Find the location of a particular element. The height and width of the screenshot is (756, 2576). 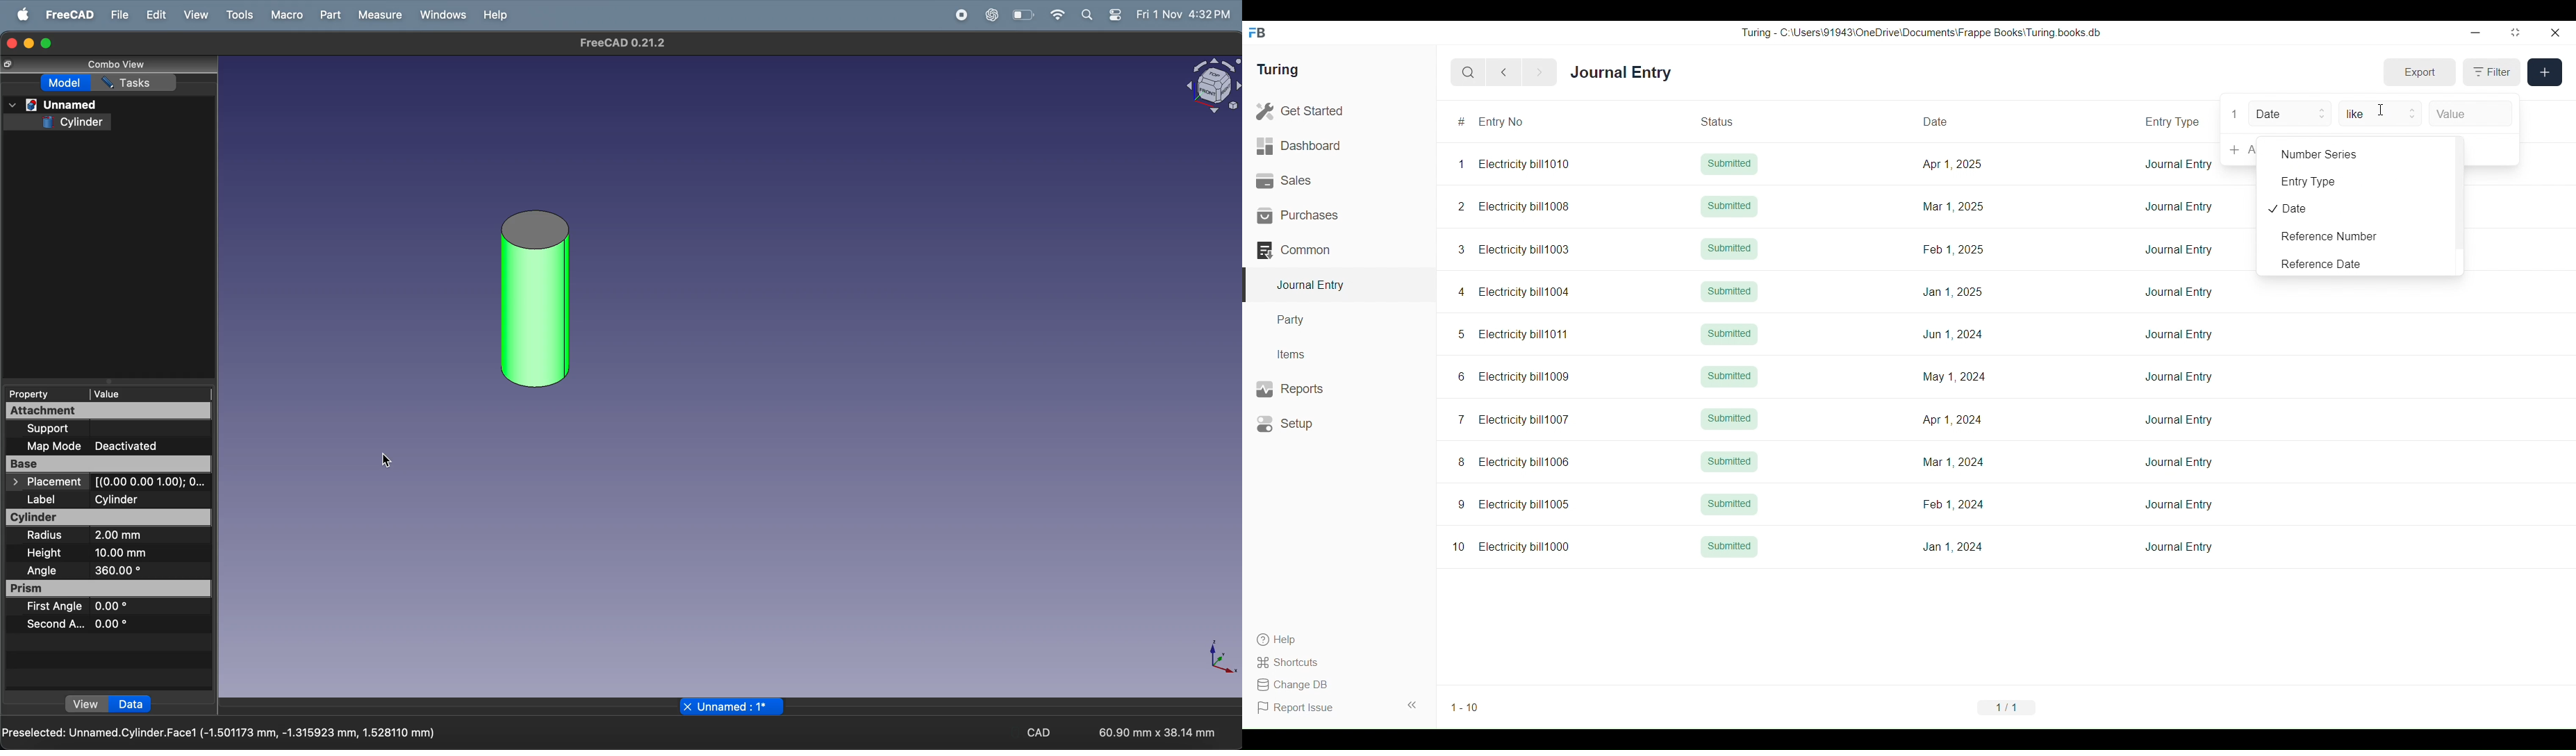

Value is located at coordinates (2471, 114).